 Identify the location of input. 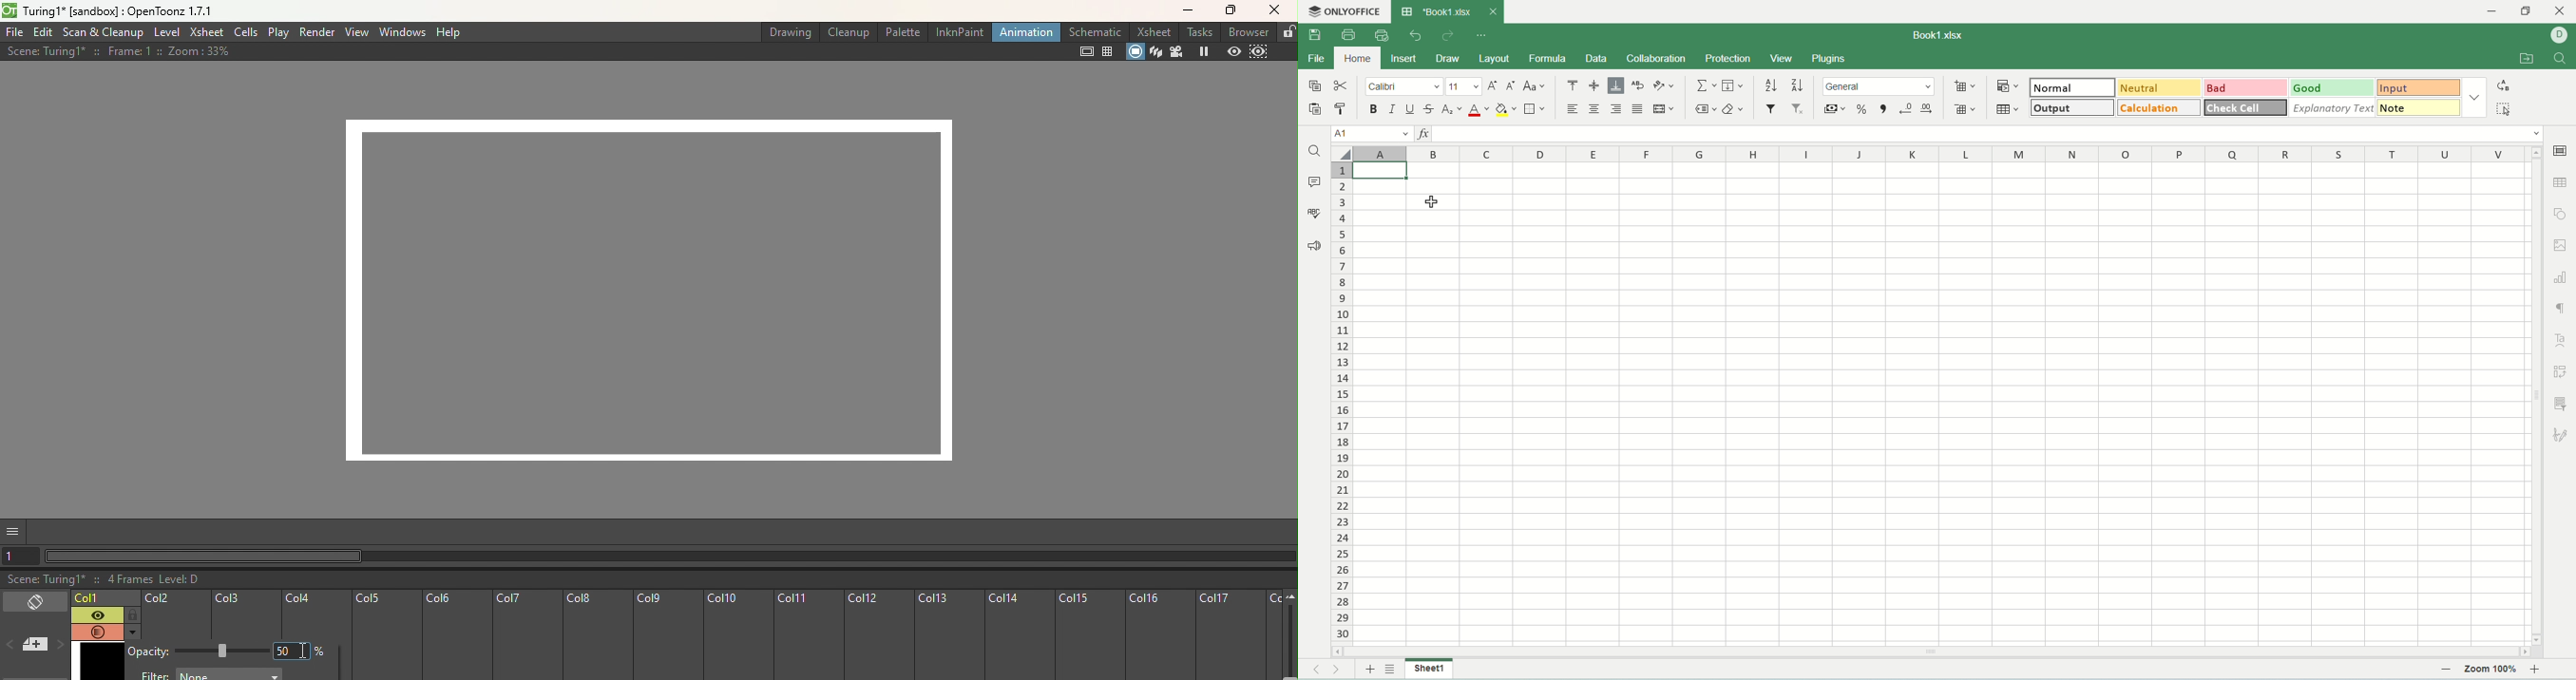
(2422, 87).